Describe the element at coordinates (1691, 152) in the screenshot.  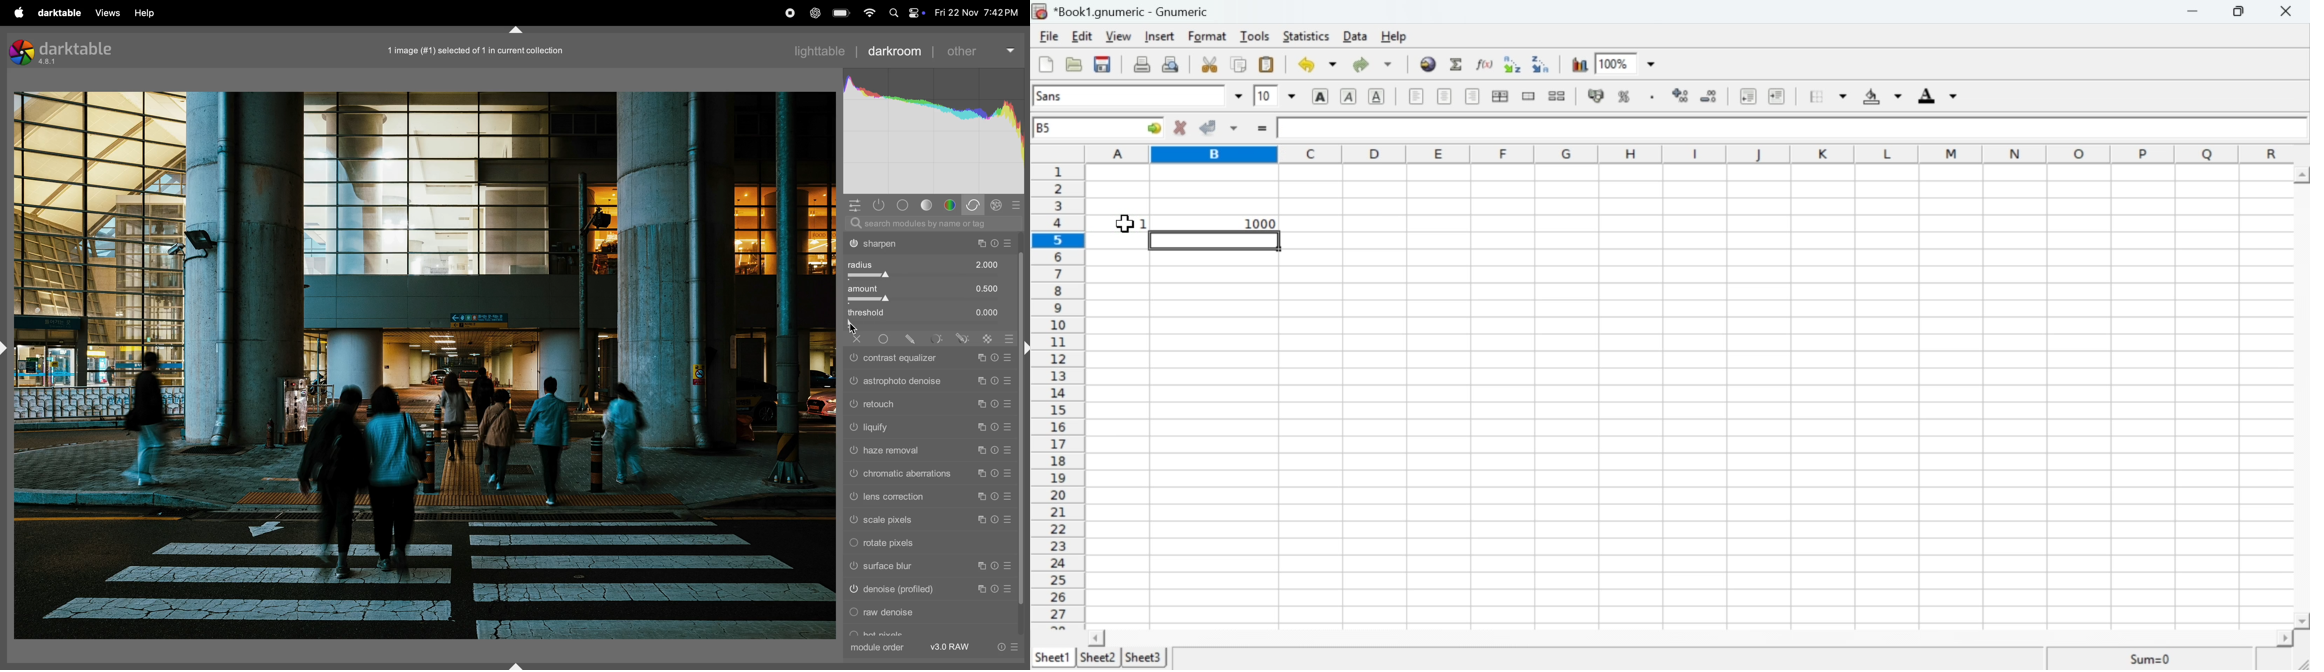
I see `Alphabets row` at that location.